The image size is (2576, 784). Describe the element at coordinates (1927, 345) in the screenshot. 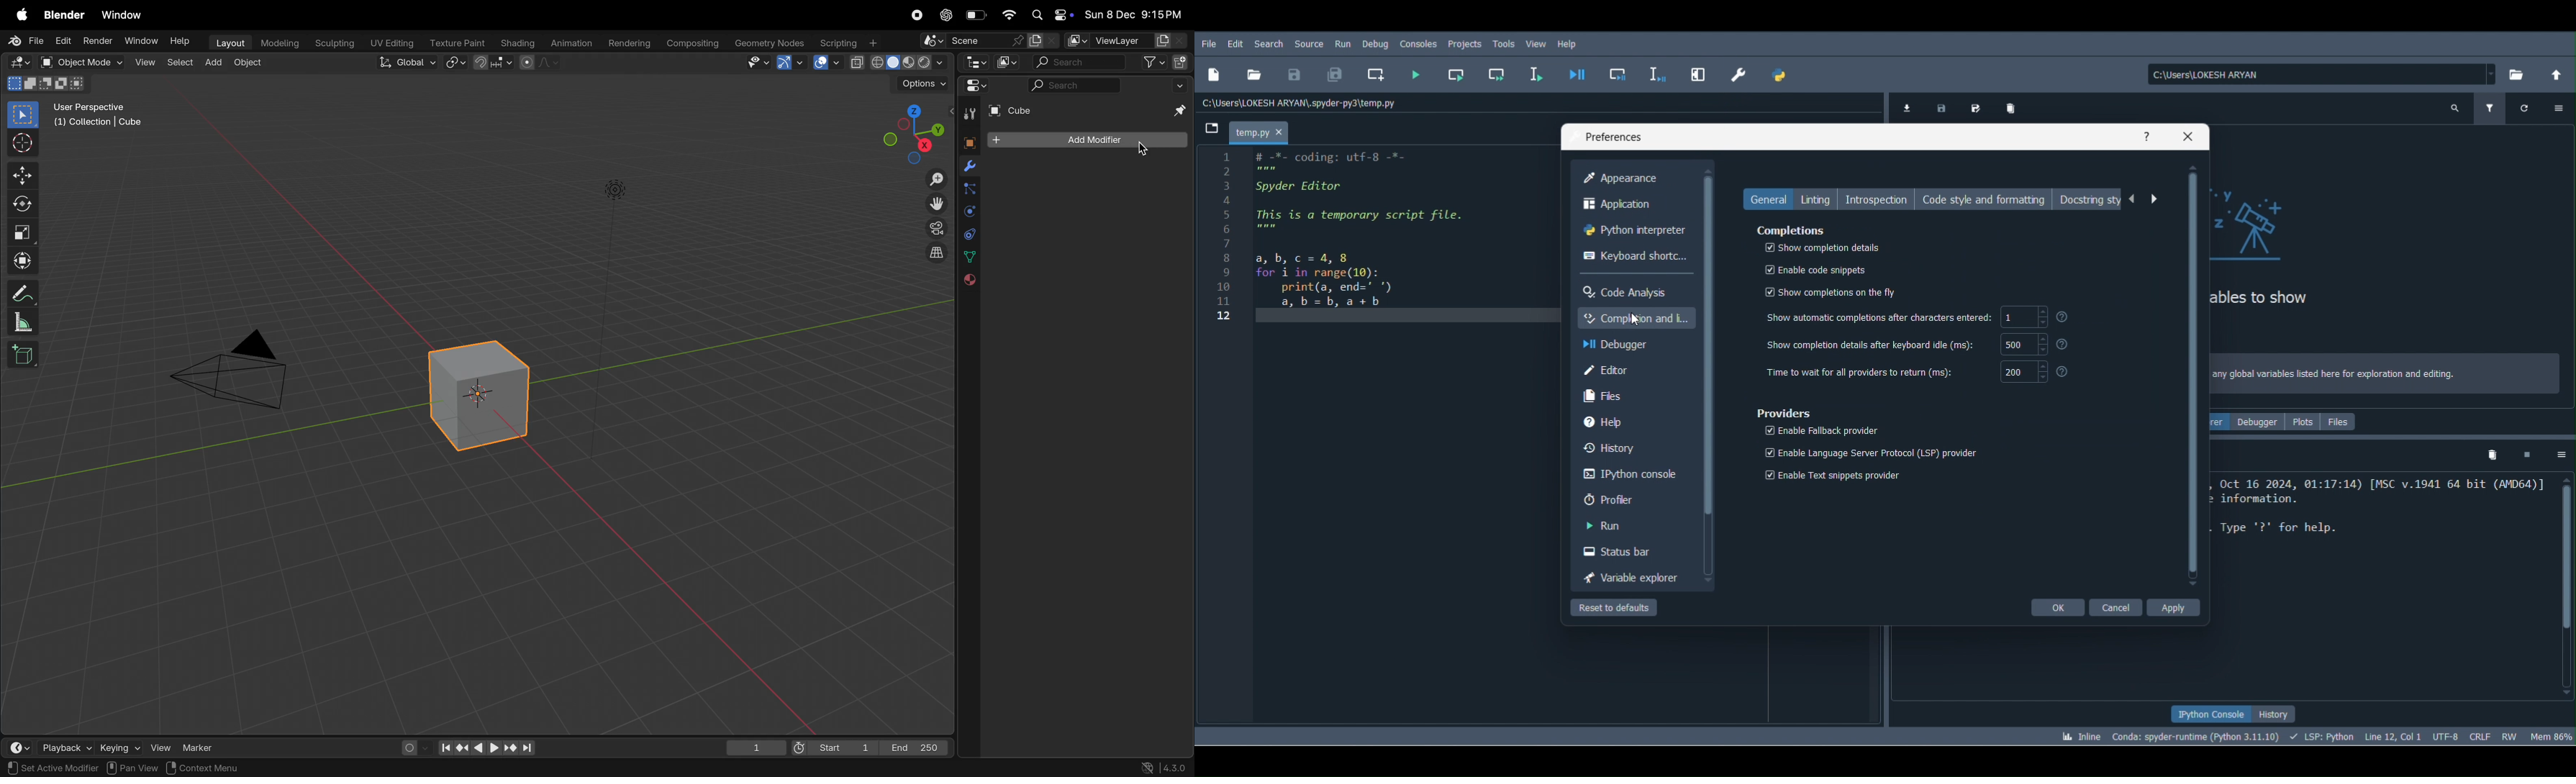

I see `Show completion details` at that location.